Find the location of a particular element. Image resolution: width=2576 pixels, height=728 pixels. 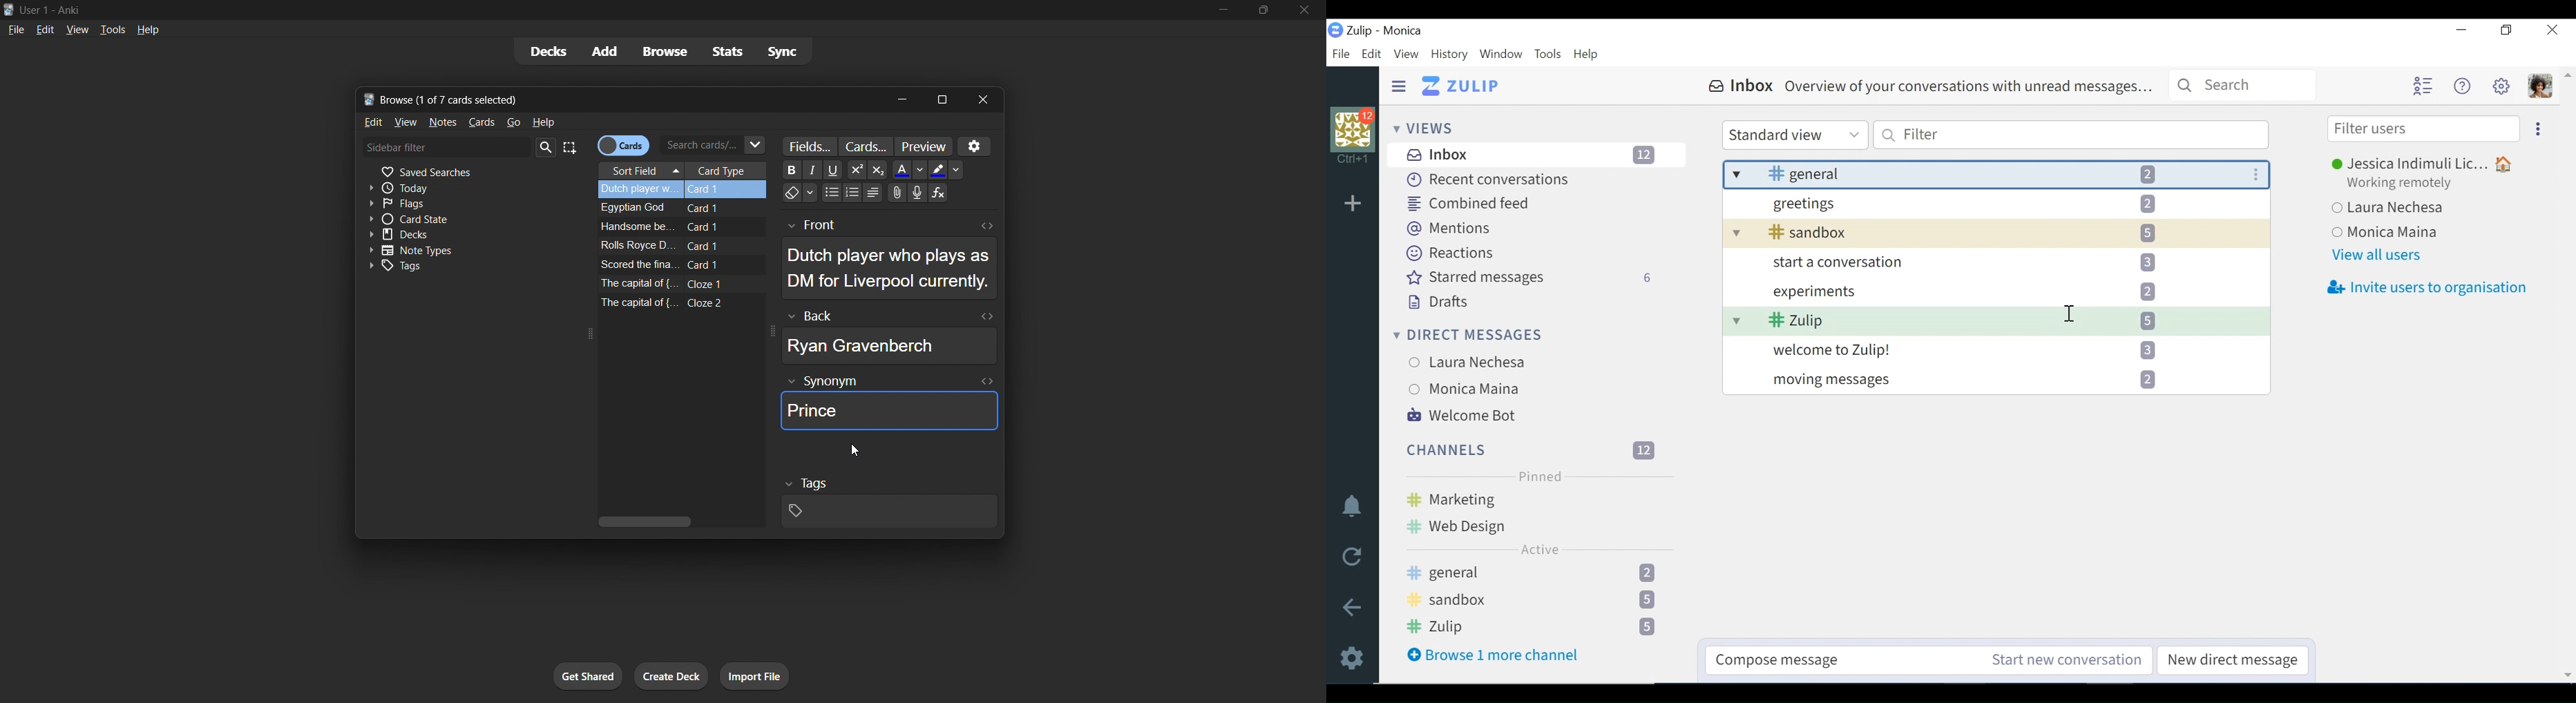

sort field column is located at coordinates (645, 170).